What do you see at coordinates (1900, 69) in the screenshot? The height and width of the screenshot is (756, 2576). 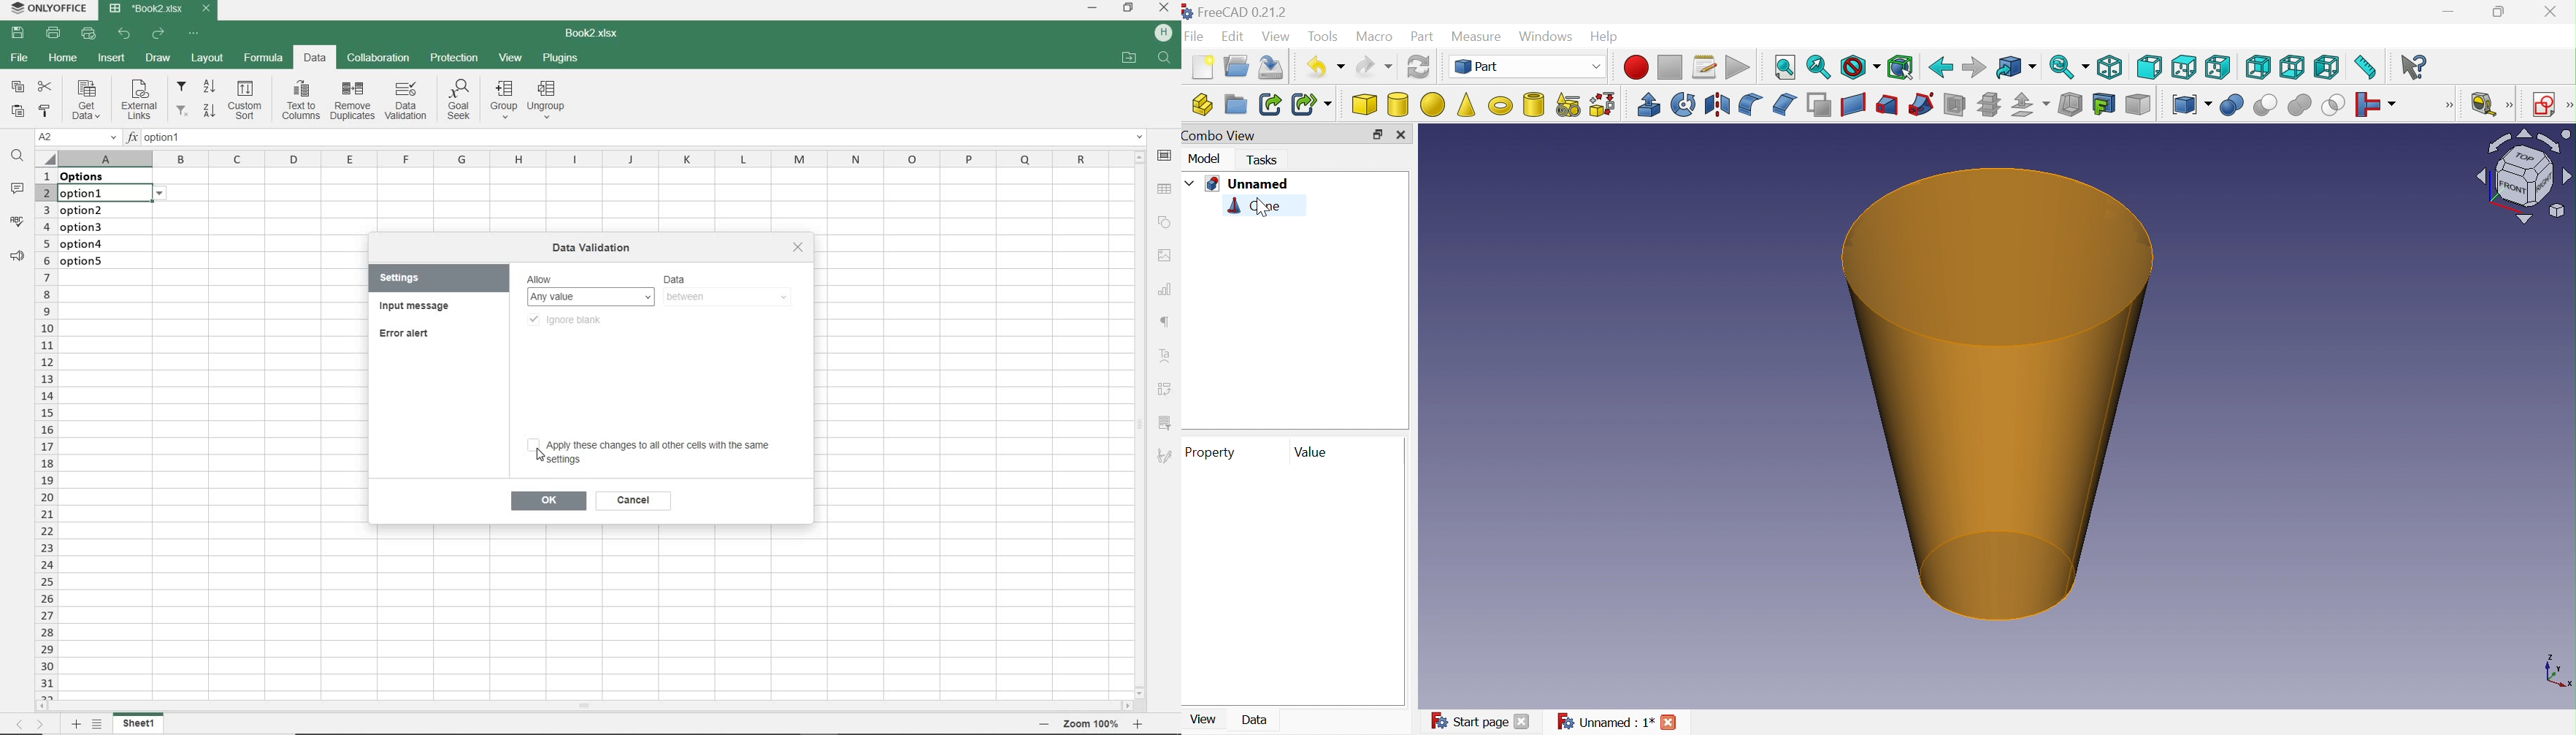 I see `Bounding box` at bounding box center [1900, 69].